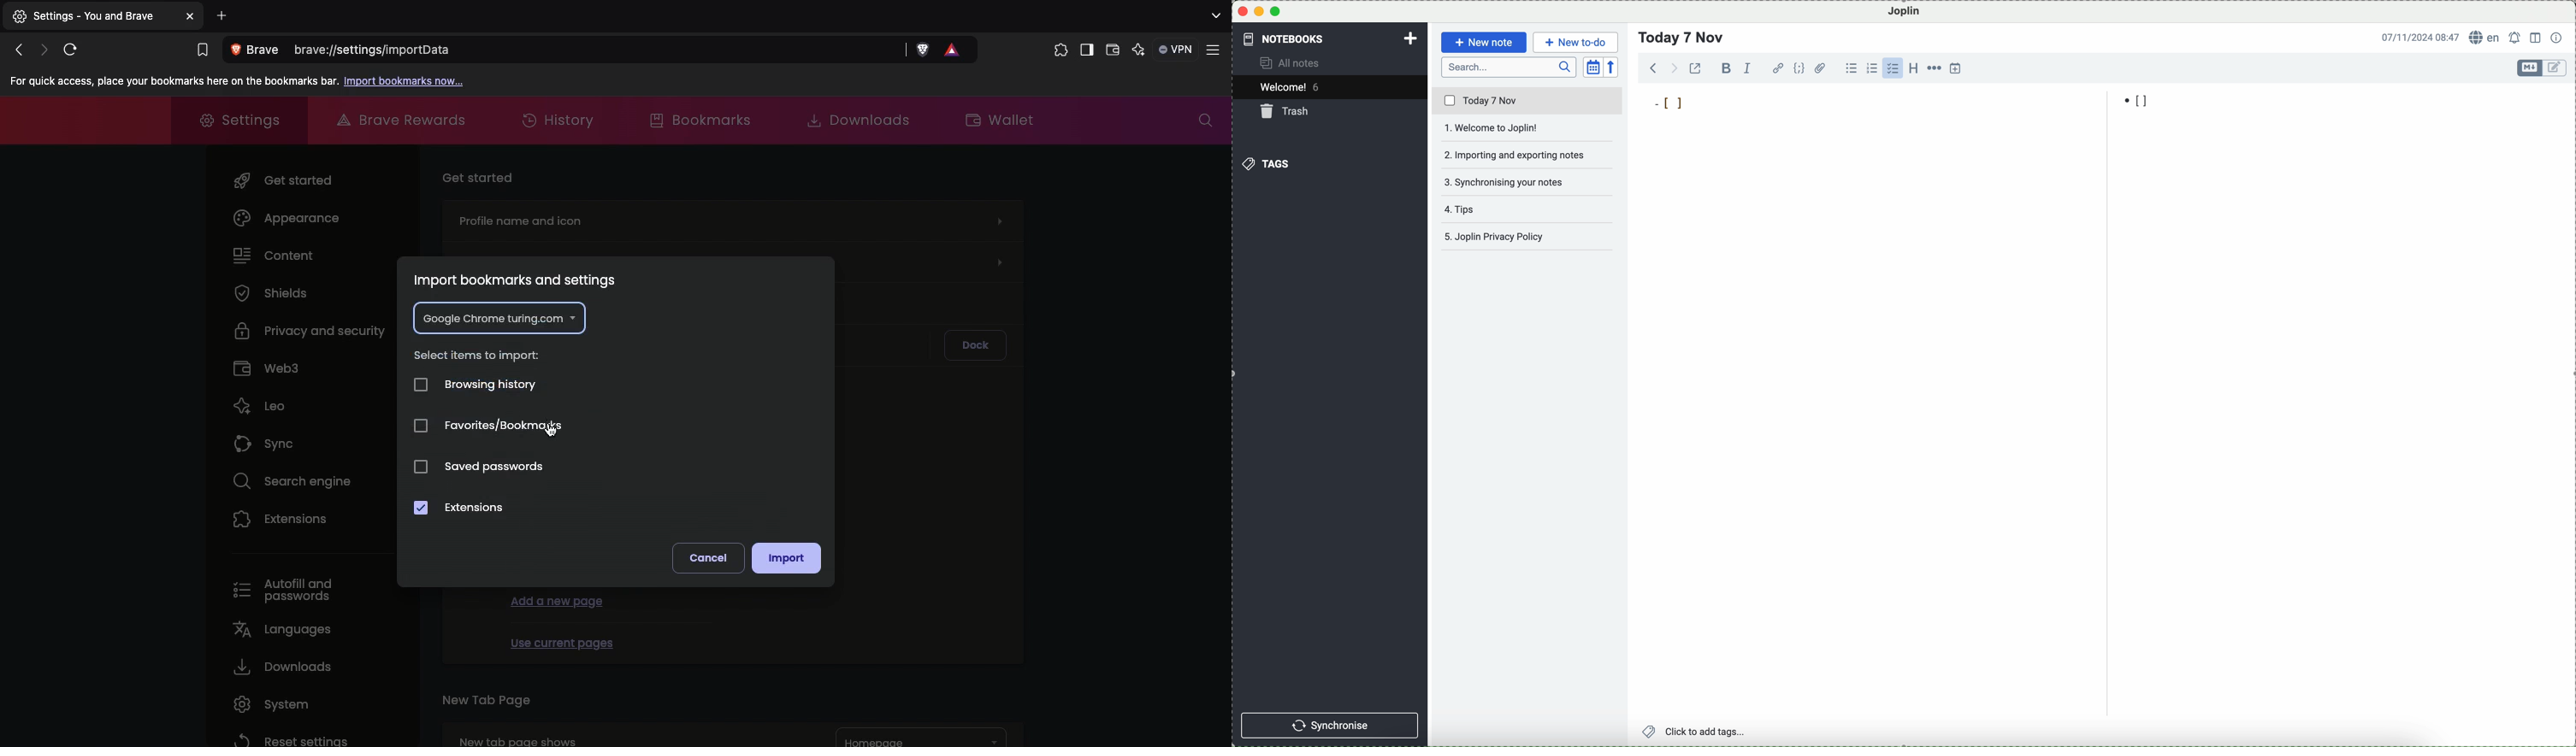  What do you see at coordinates (1821, 68) in the screenshot?
I see `attach file` at bounding box center [1821, 68].